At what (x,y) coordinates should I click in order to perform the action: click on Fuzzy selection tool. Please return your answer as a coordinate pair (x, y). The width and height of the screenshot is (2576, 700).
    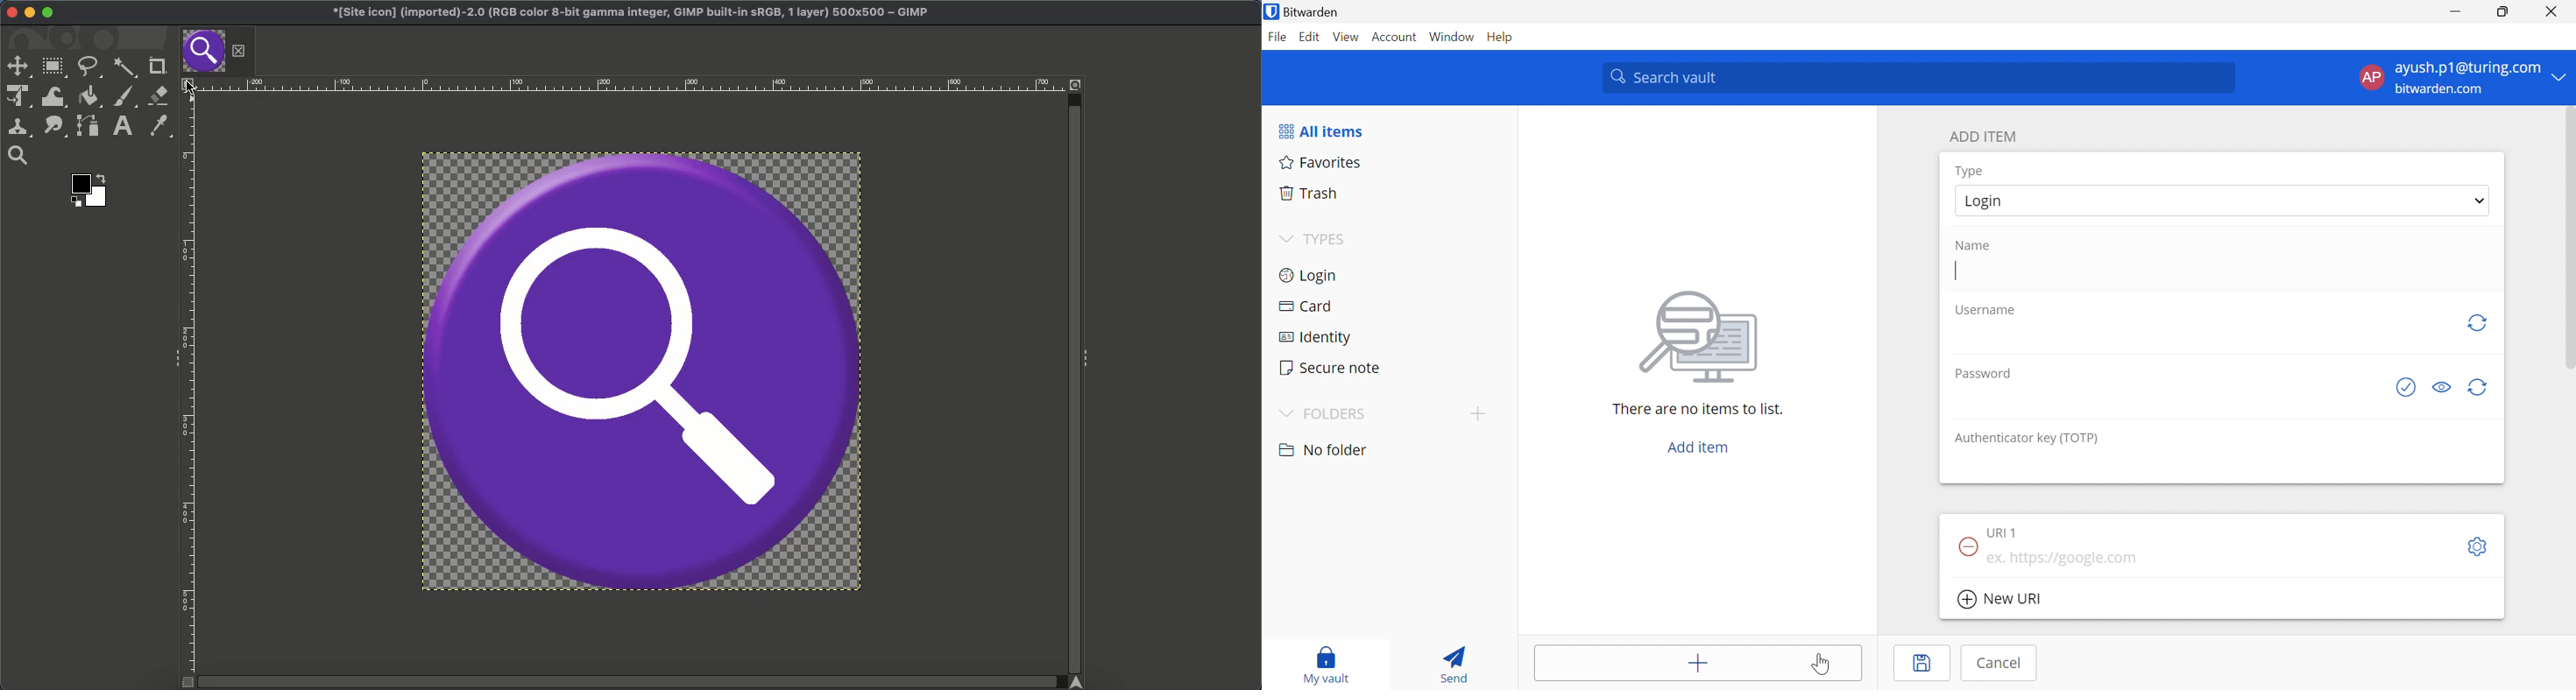
    Looking at the image, I should click on (125, 69).